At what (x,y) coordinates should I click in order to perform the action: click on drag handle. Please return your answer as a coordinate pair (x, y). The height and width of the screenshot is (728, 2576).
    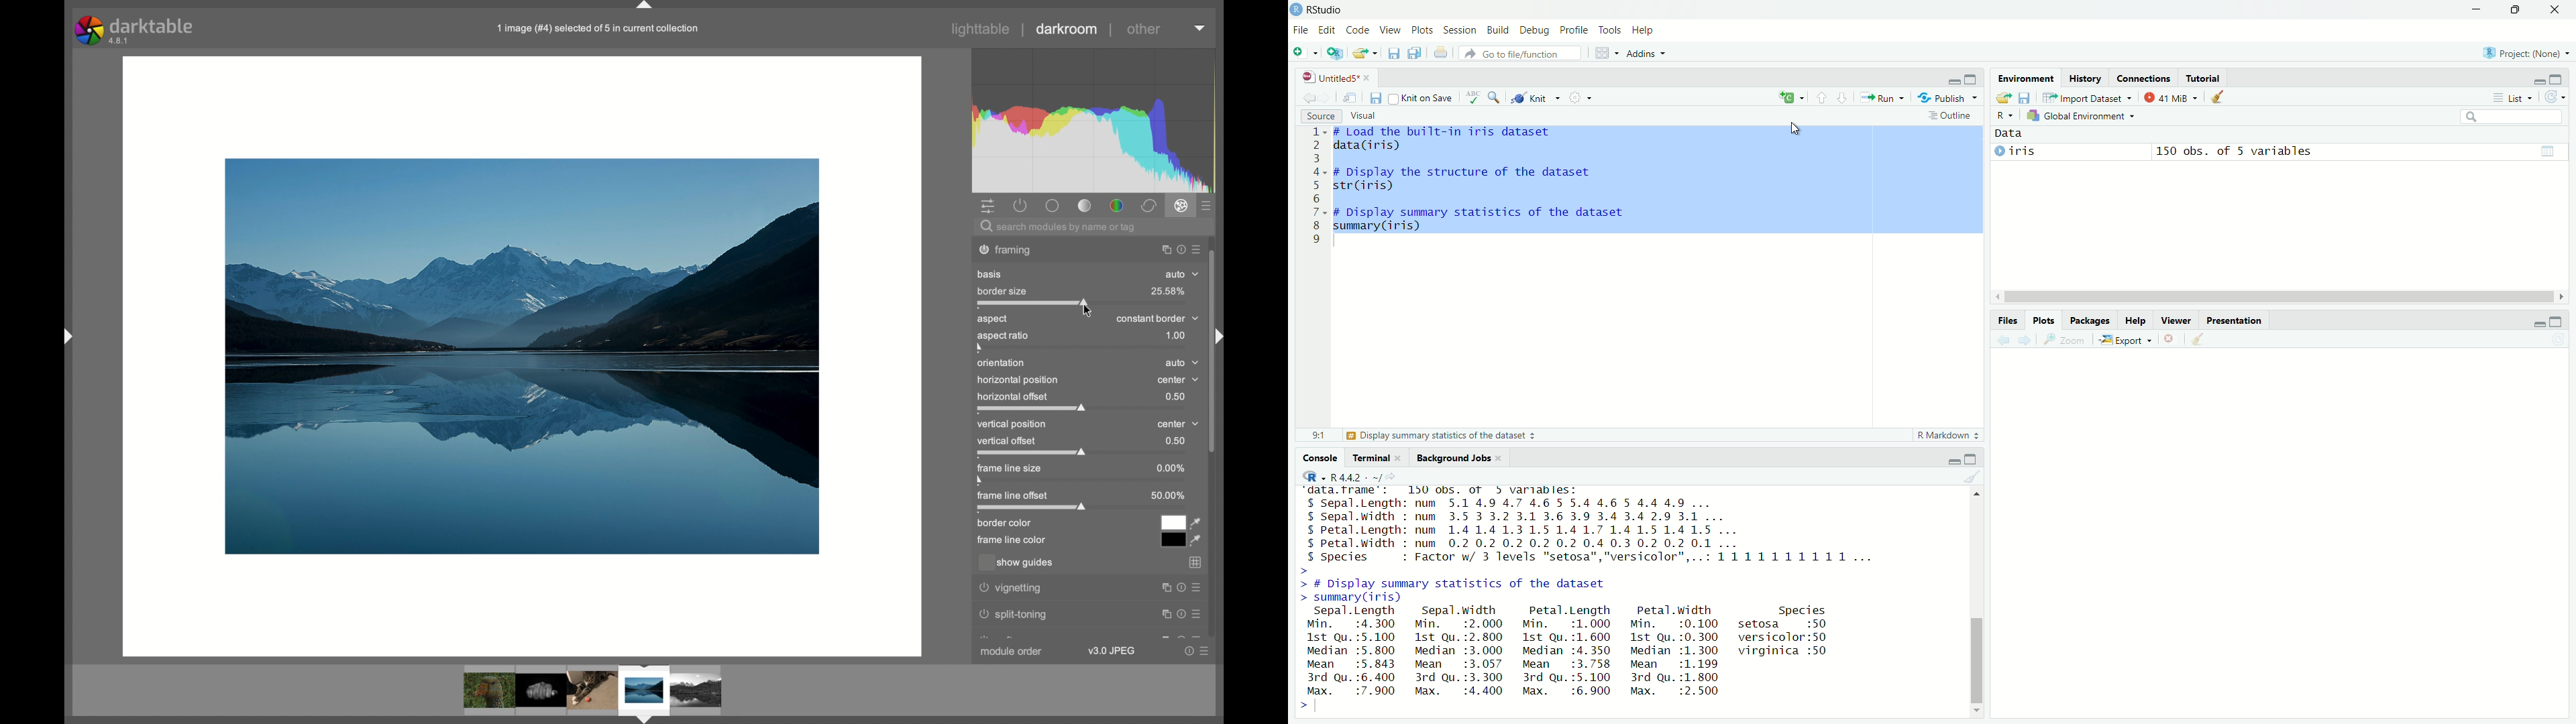
    Looking at the image, I should click on (66, 337).